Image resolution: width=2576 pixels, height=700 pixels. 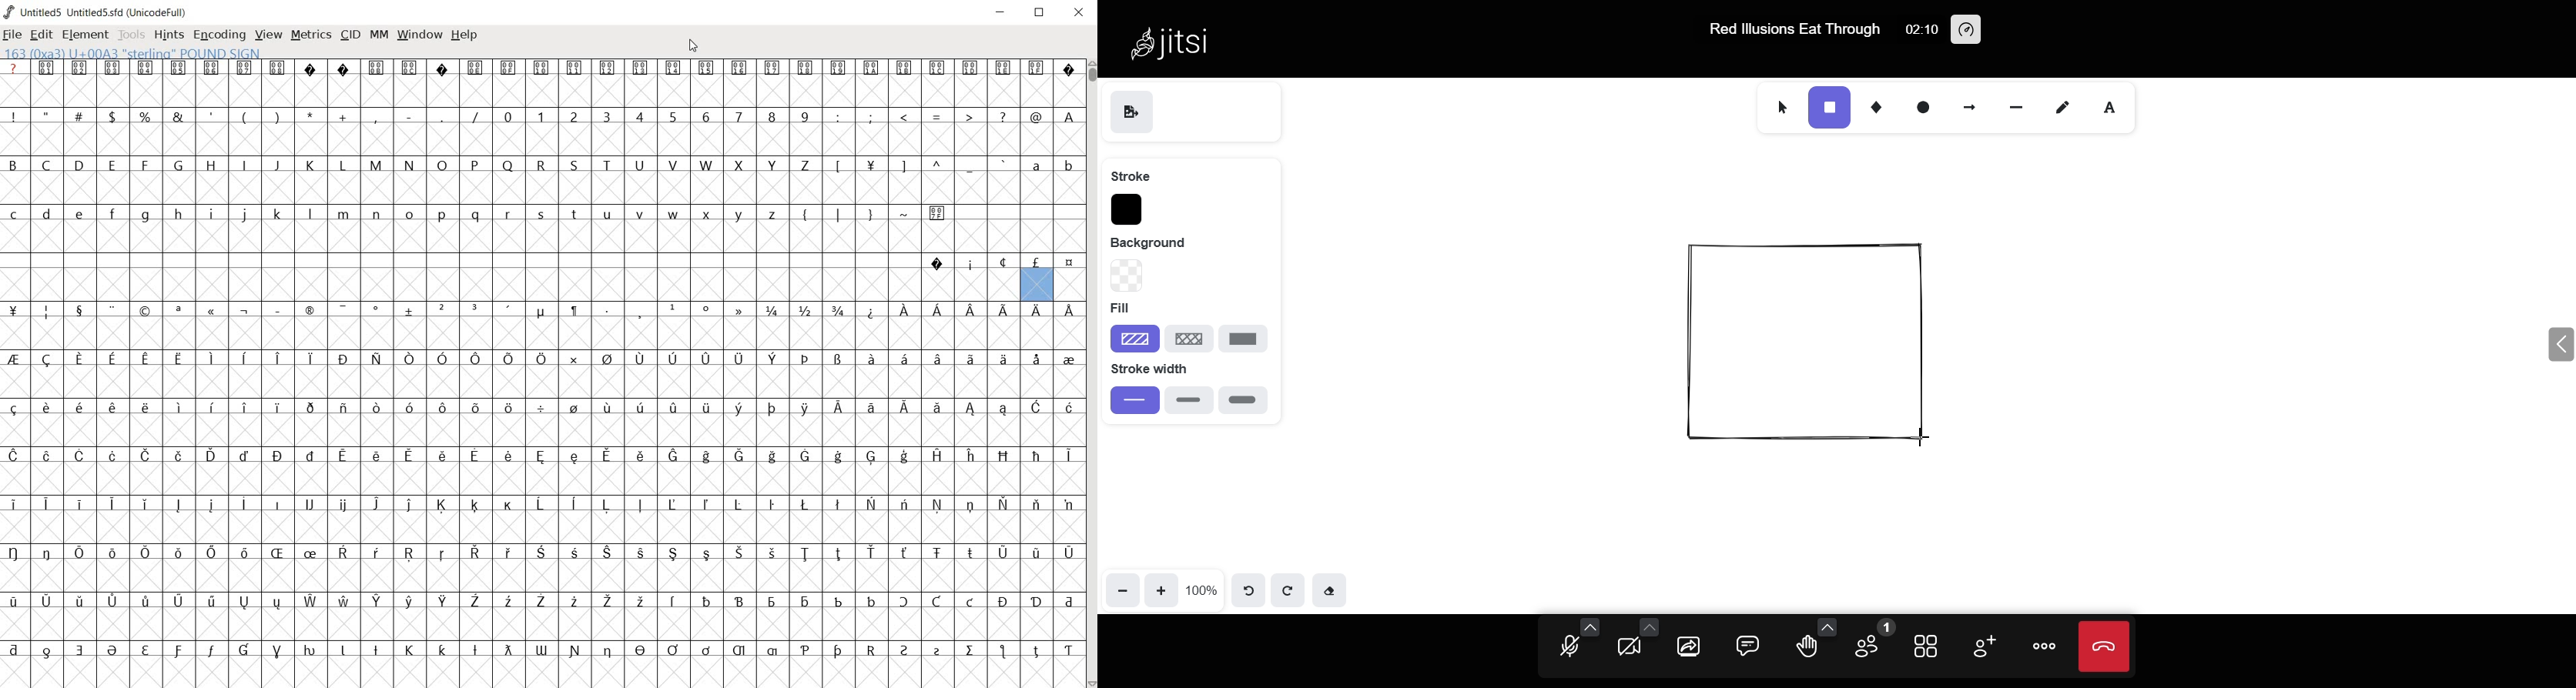 What do you see at coordinates (672, 504) in the screenshot?
I see `Symbol` at bounding box center [672, 504].